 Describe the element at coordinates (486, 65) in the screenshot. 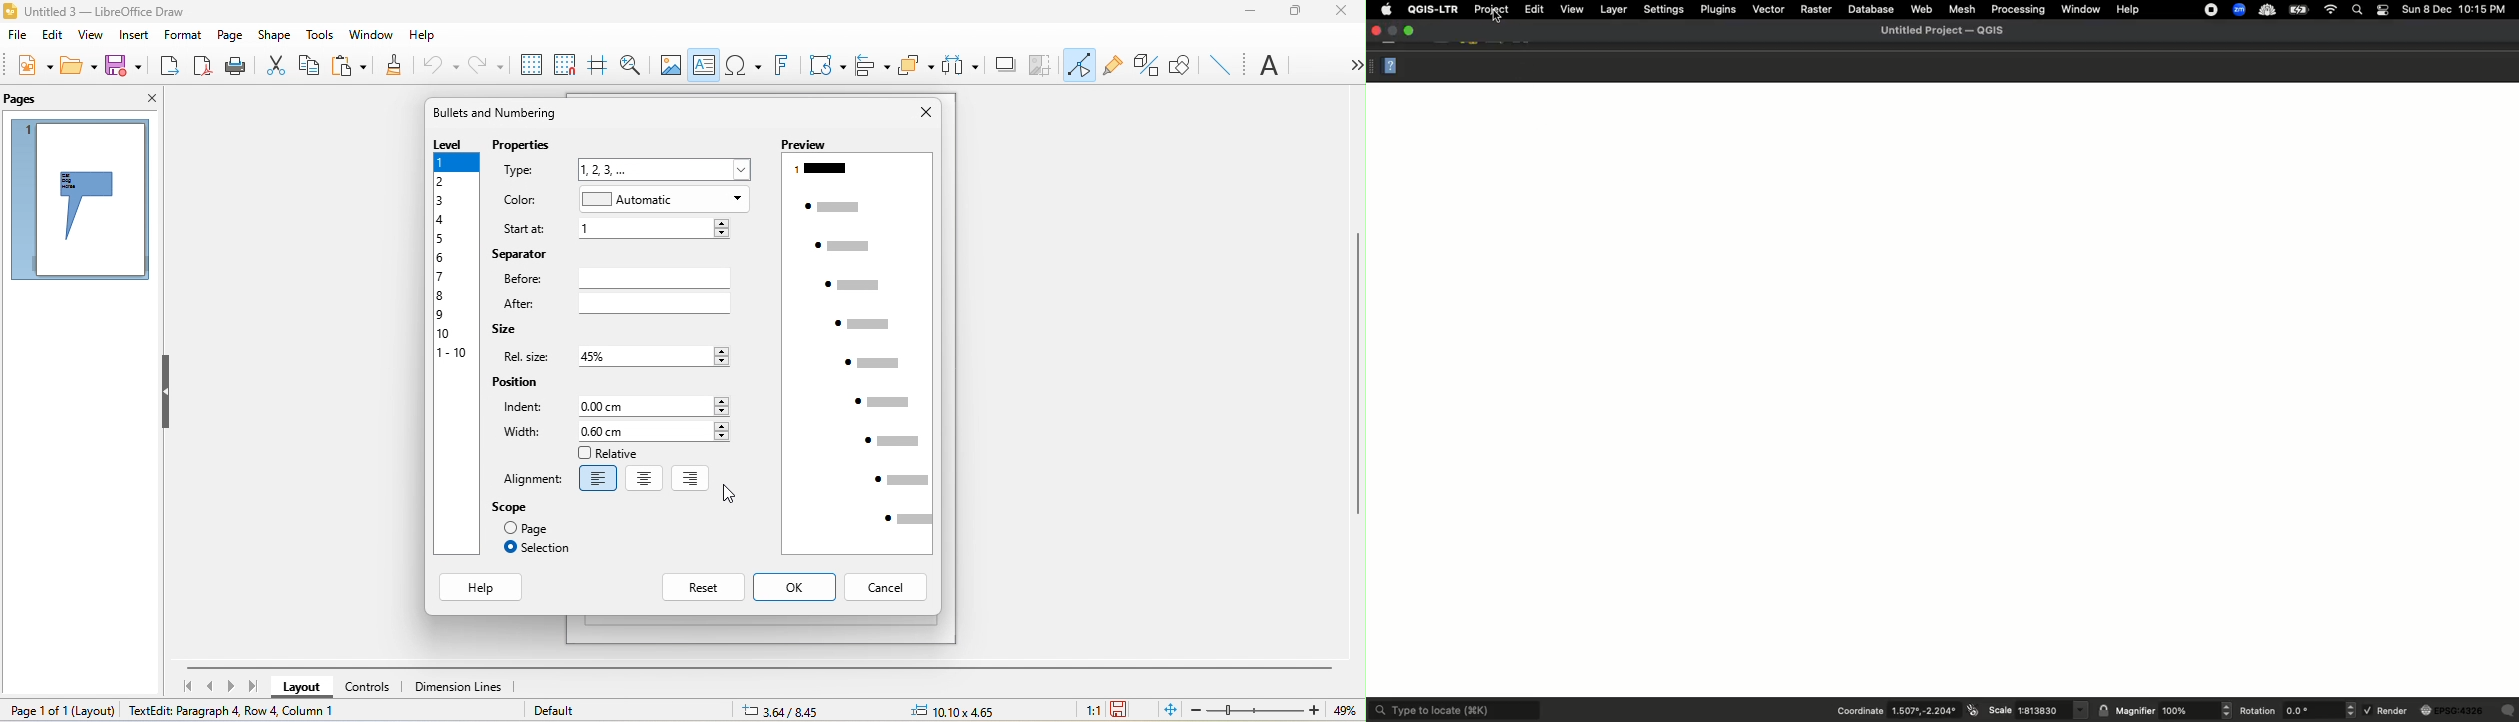

I see `redo` at that location.